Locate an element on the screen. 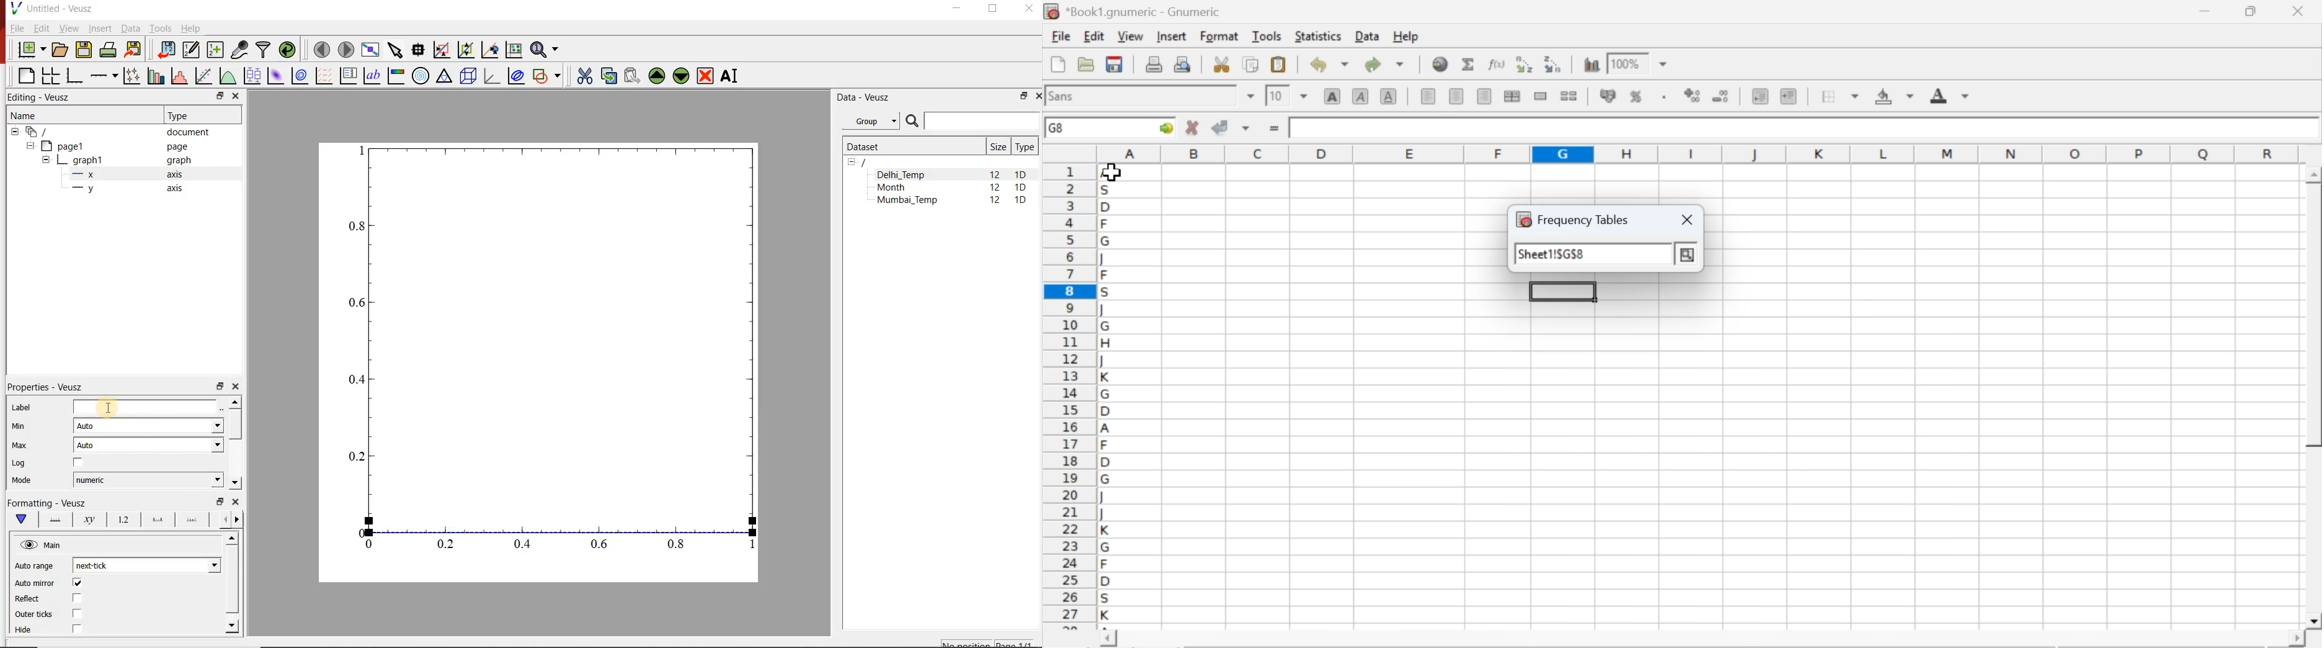 This screenshot has height=672, width=2324. go to is located at coordinates (1164, 127).